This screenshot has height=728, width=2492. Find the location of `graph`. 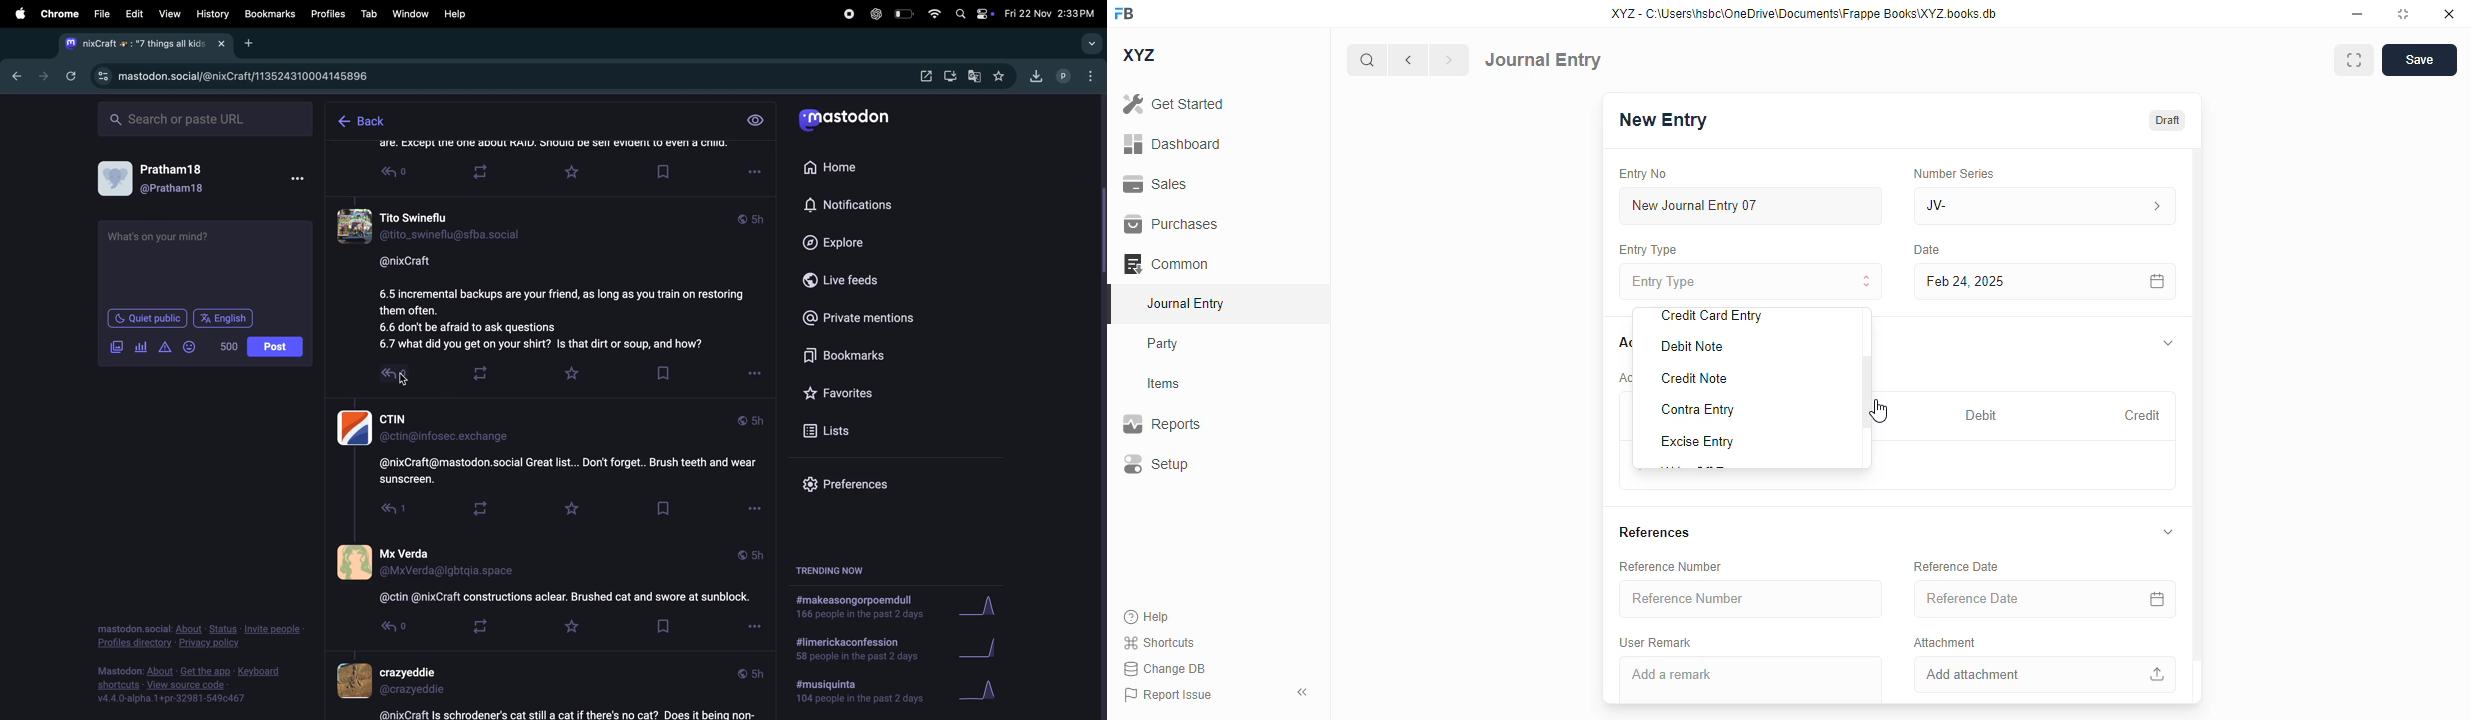

graph is located at coordinates (986, 646).